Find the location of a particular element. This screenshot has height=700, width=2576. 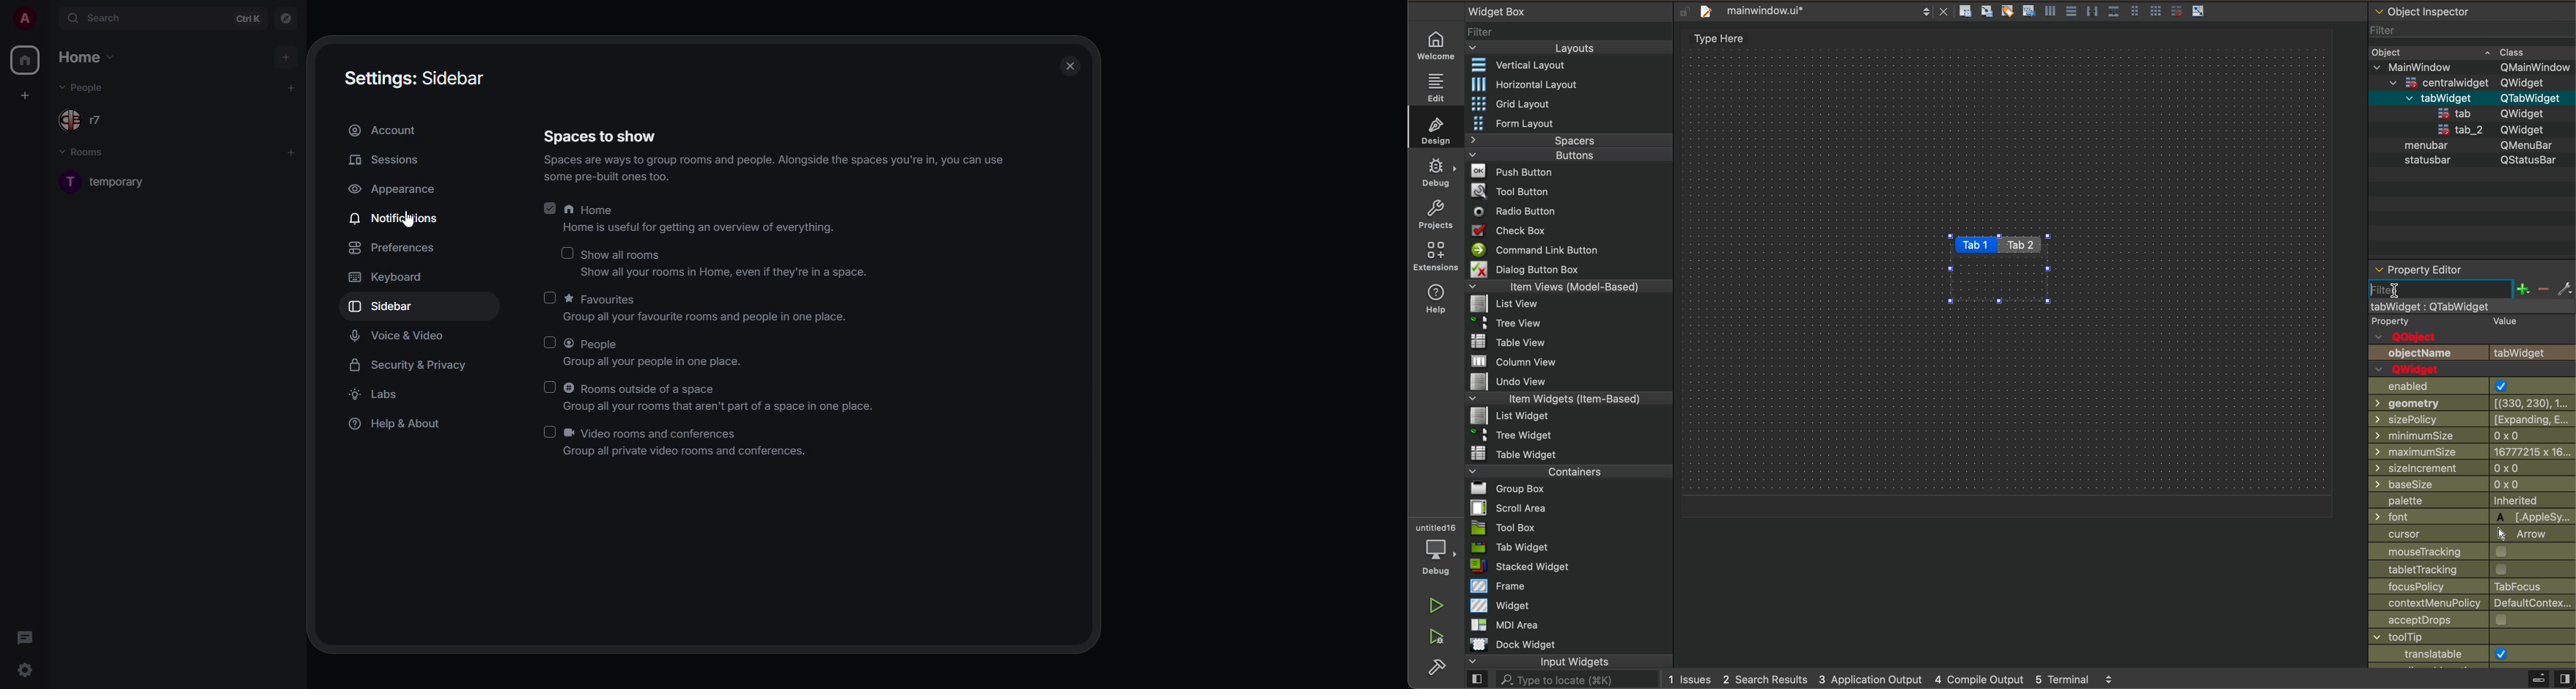

people is located at coordinates (85, 88).